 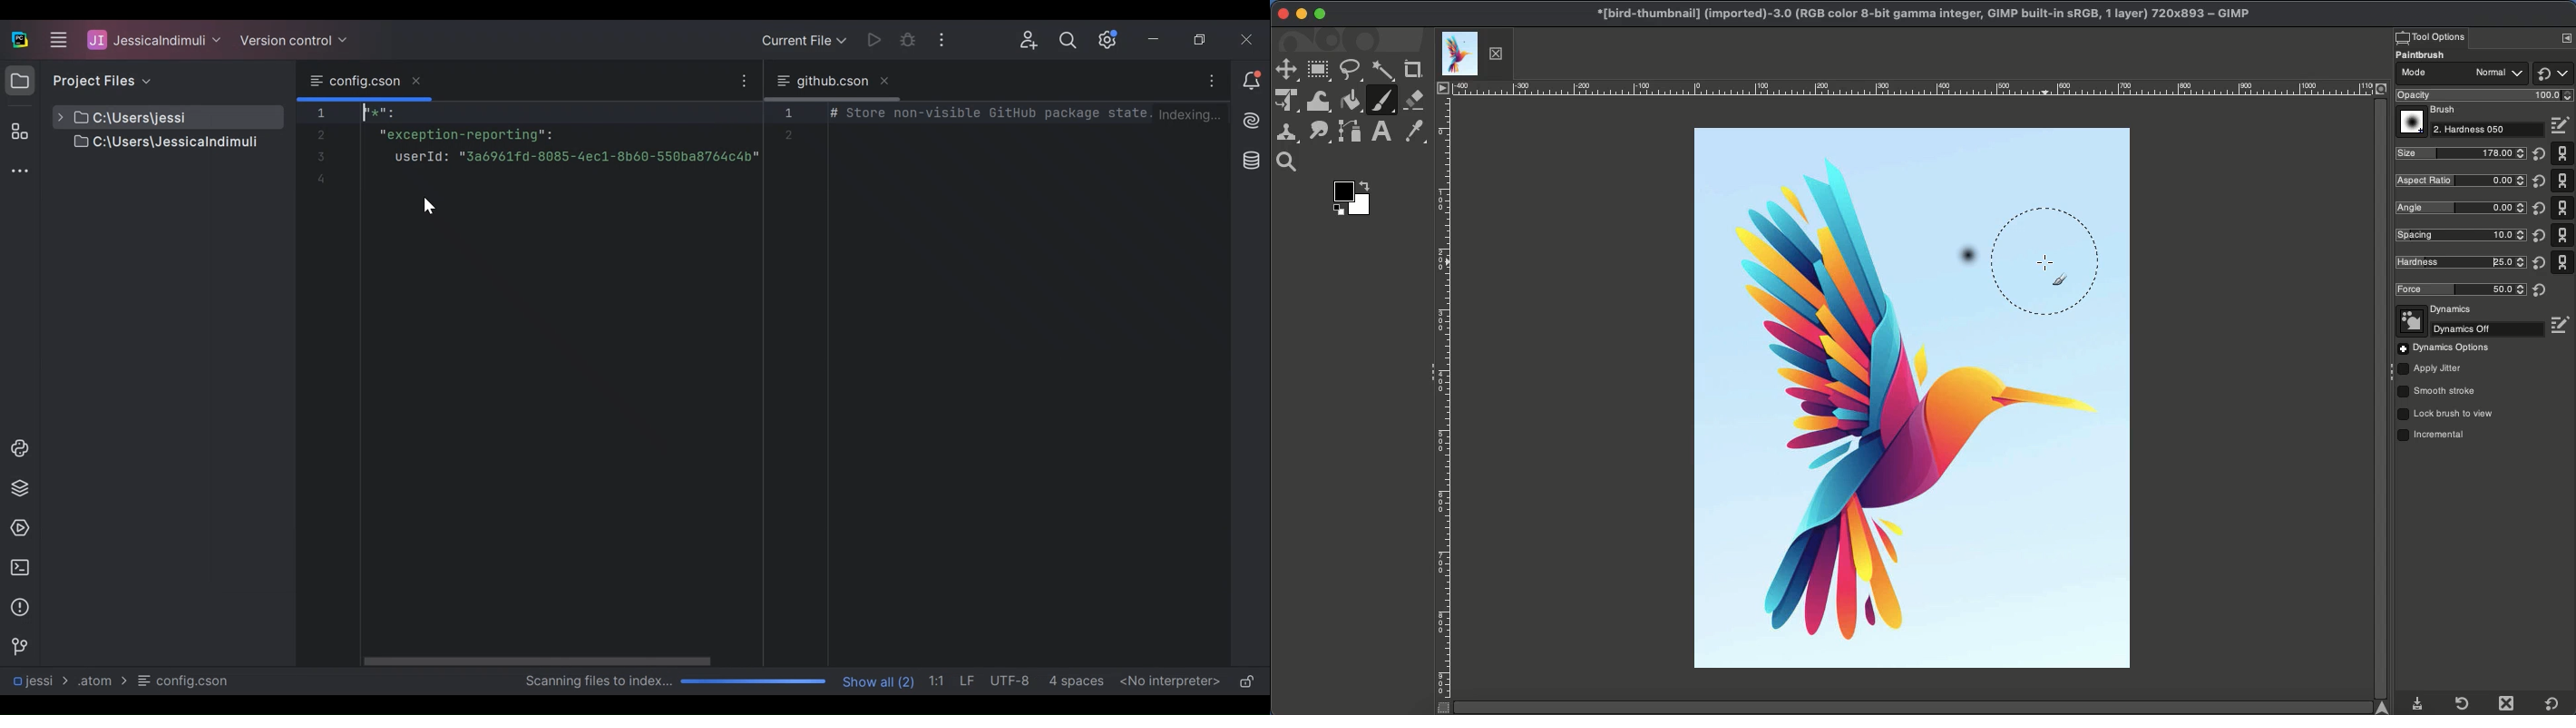 What do you see at coordinates (1921, 708) in the screenshot?
I see `Scroll` at bounding box center [1921, 708].